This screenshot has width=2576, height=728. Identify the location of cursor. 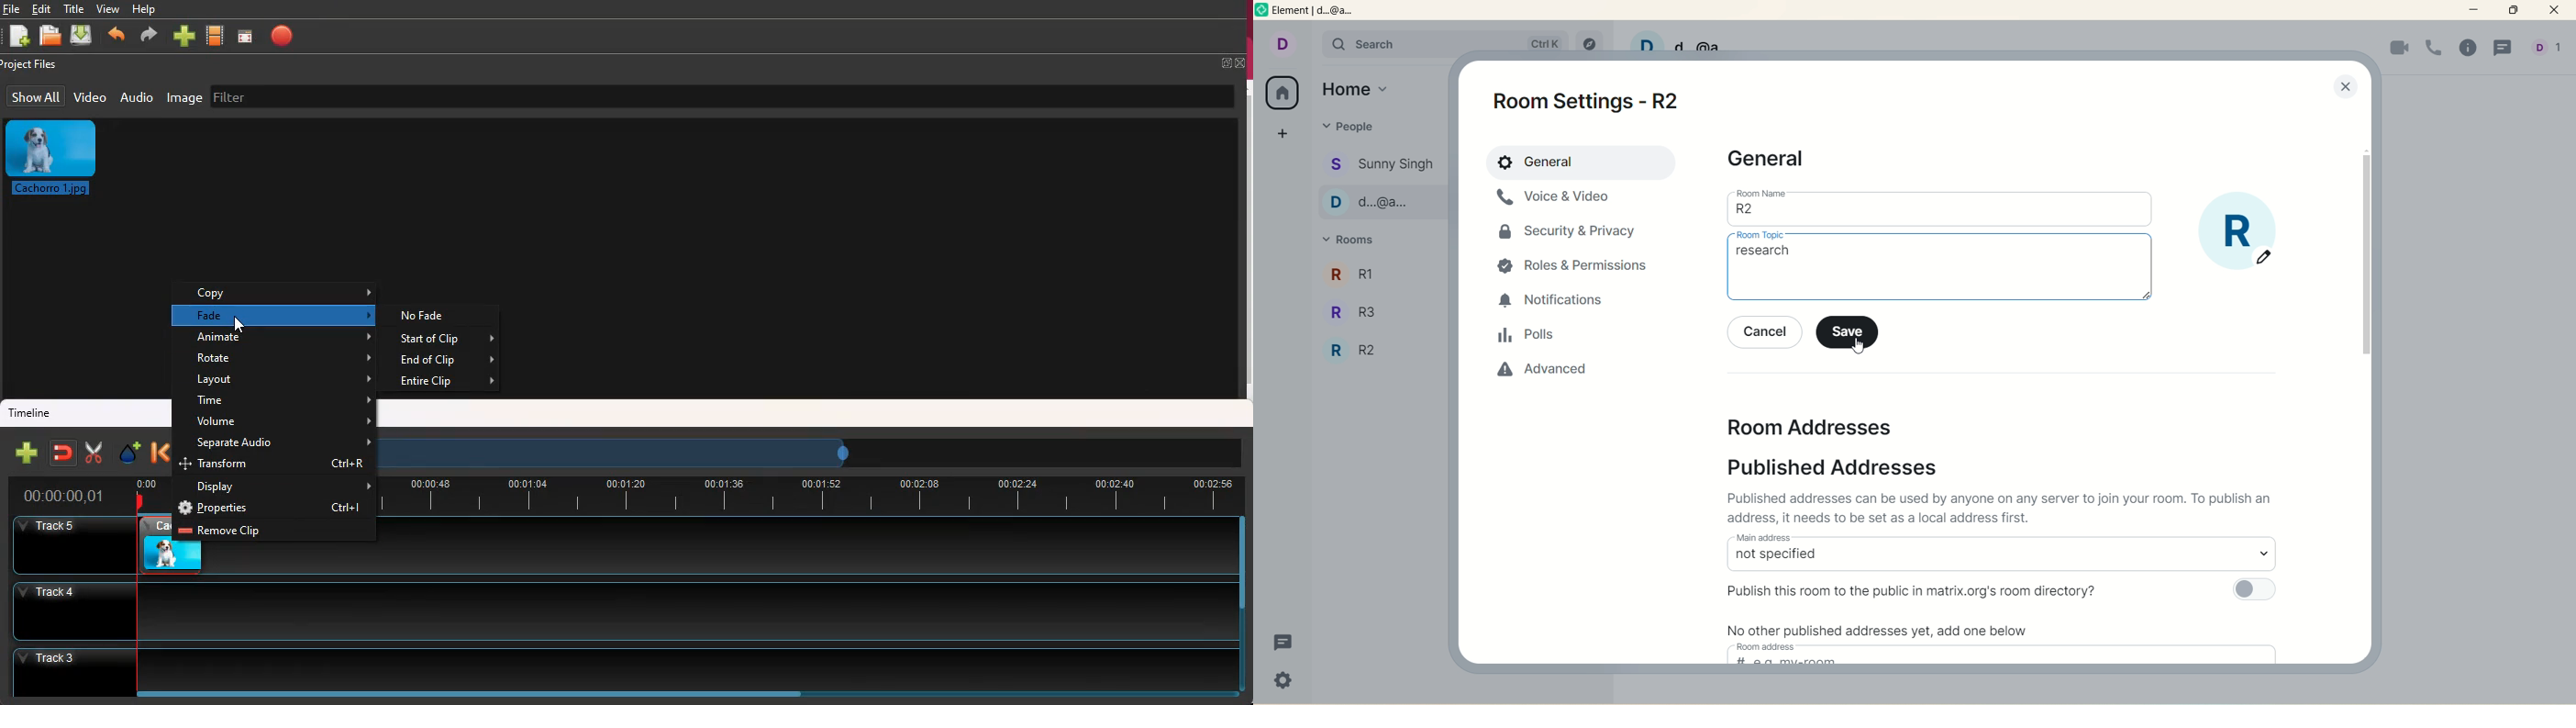
(1860, 347).